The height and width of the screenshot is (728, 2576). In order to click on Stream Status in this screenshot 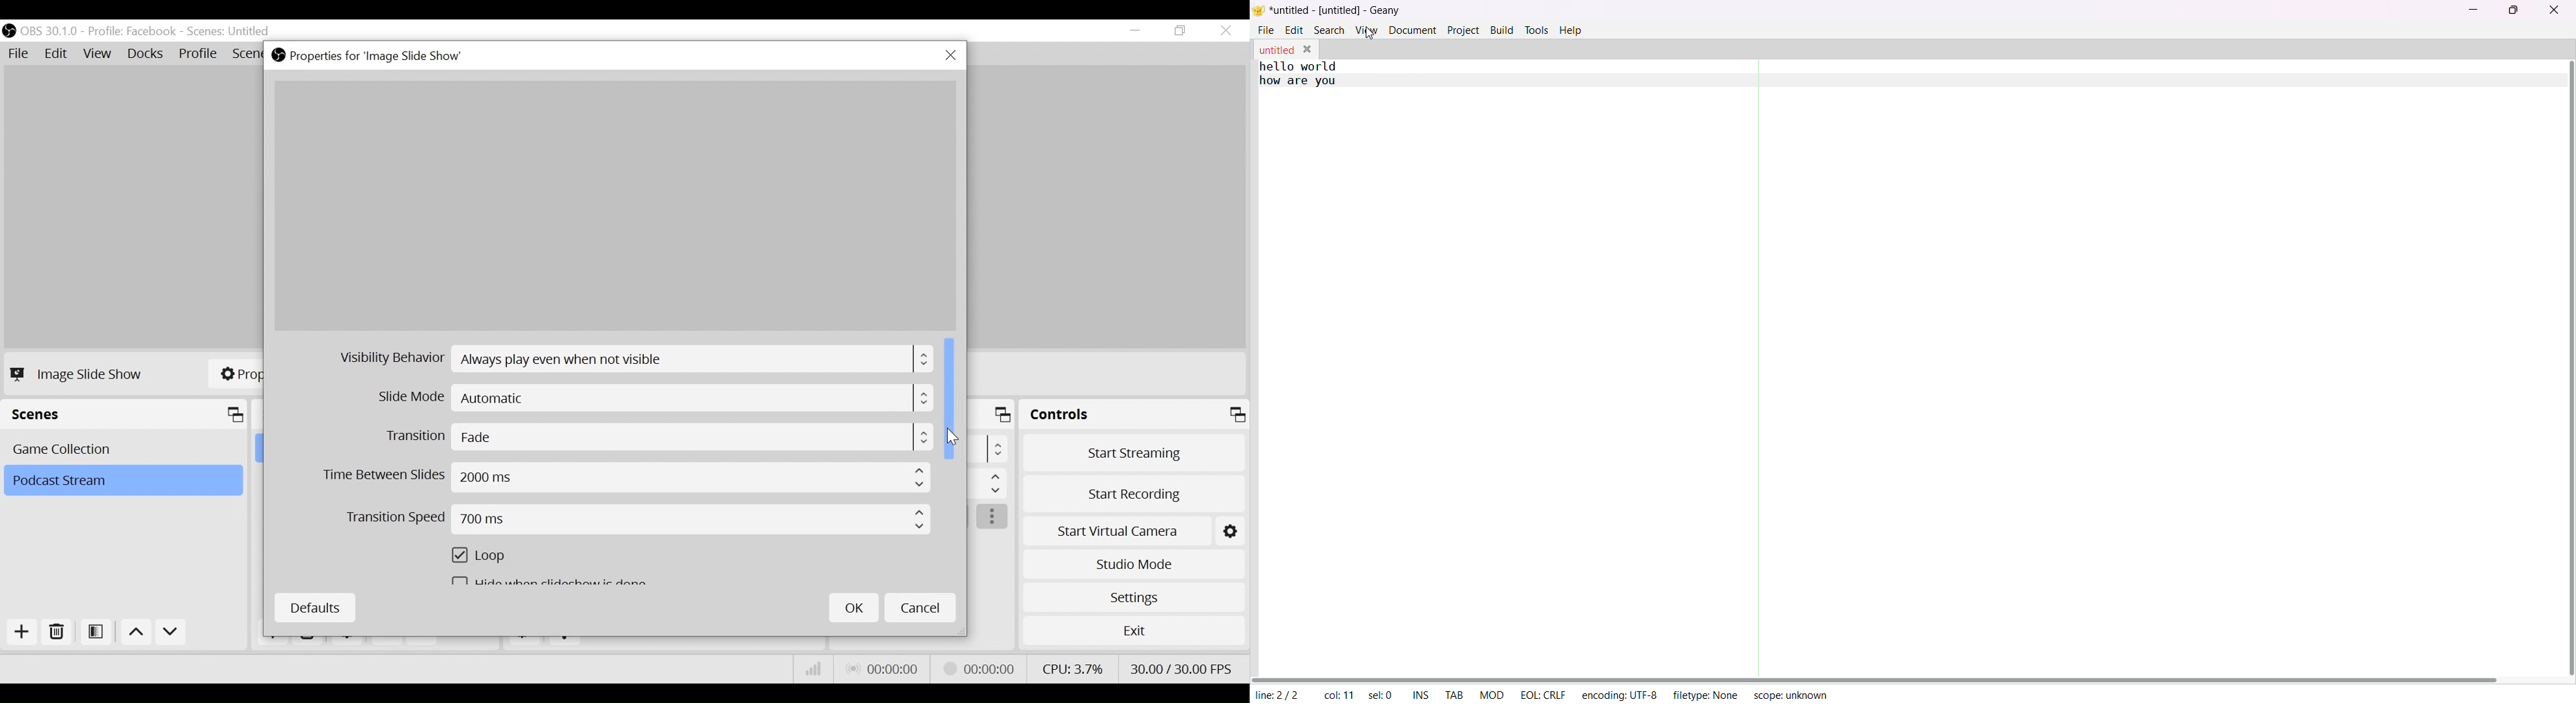, I will do `click(980, 667)`.